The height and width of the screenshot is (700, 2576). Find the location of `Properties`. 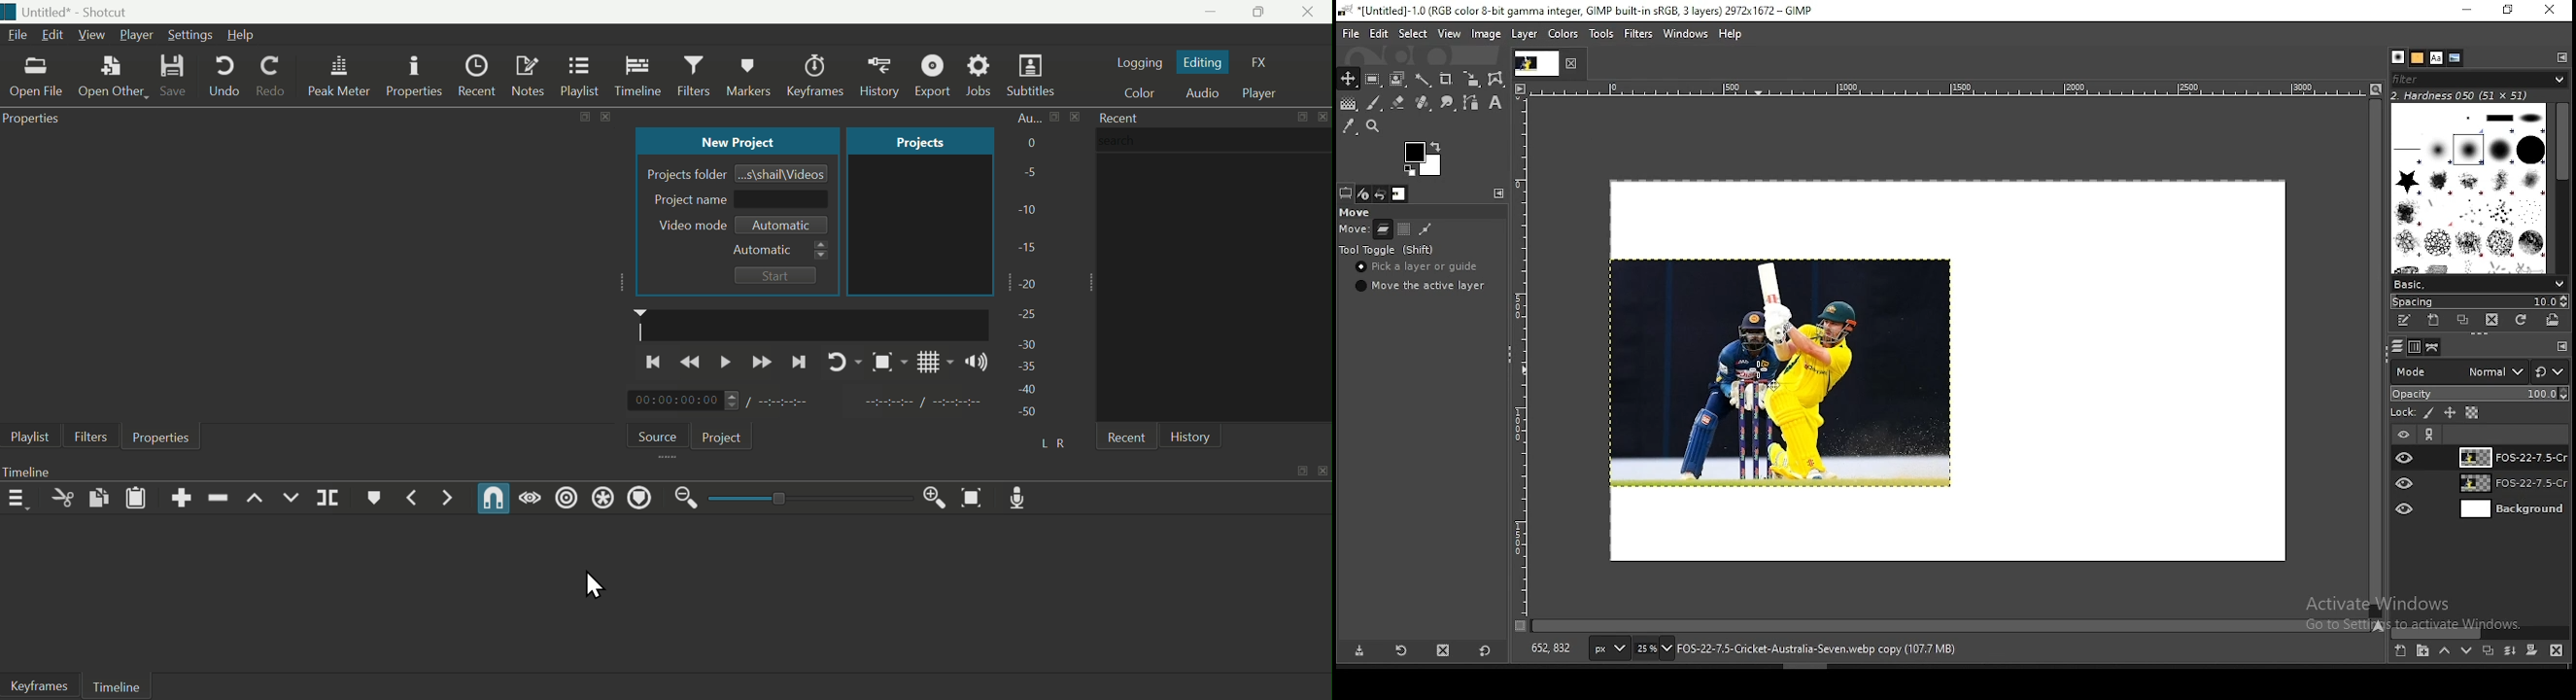

Properties is located at coordinates (34, 120).